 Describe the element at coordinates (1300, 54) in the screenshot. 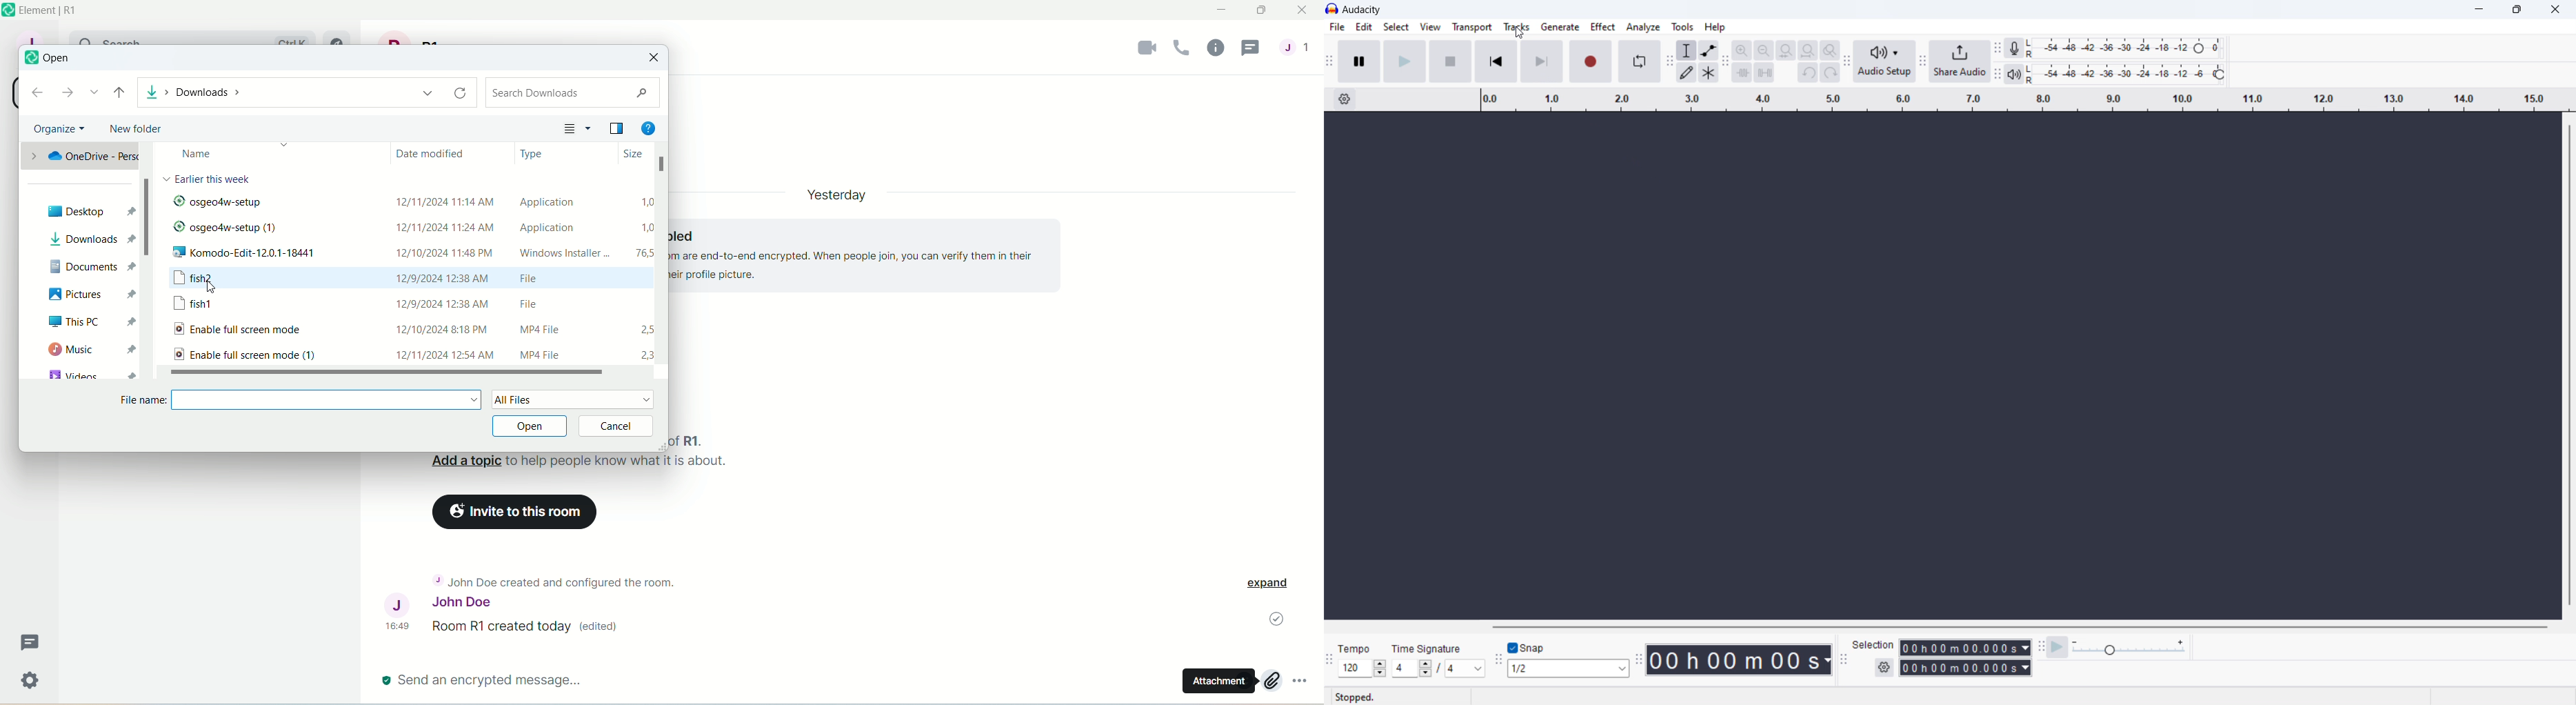

I see `people` at that location.